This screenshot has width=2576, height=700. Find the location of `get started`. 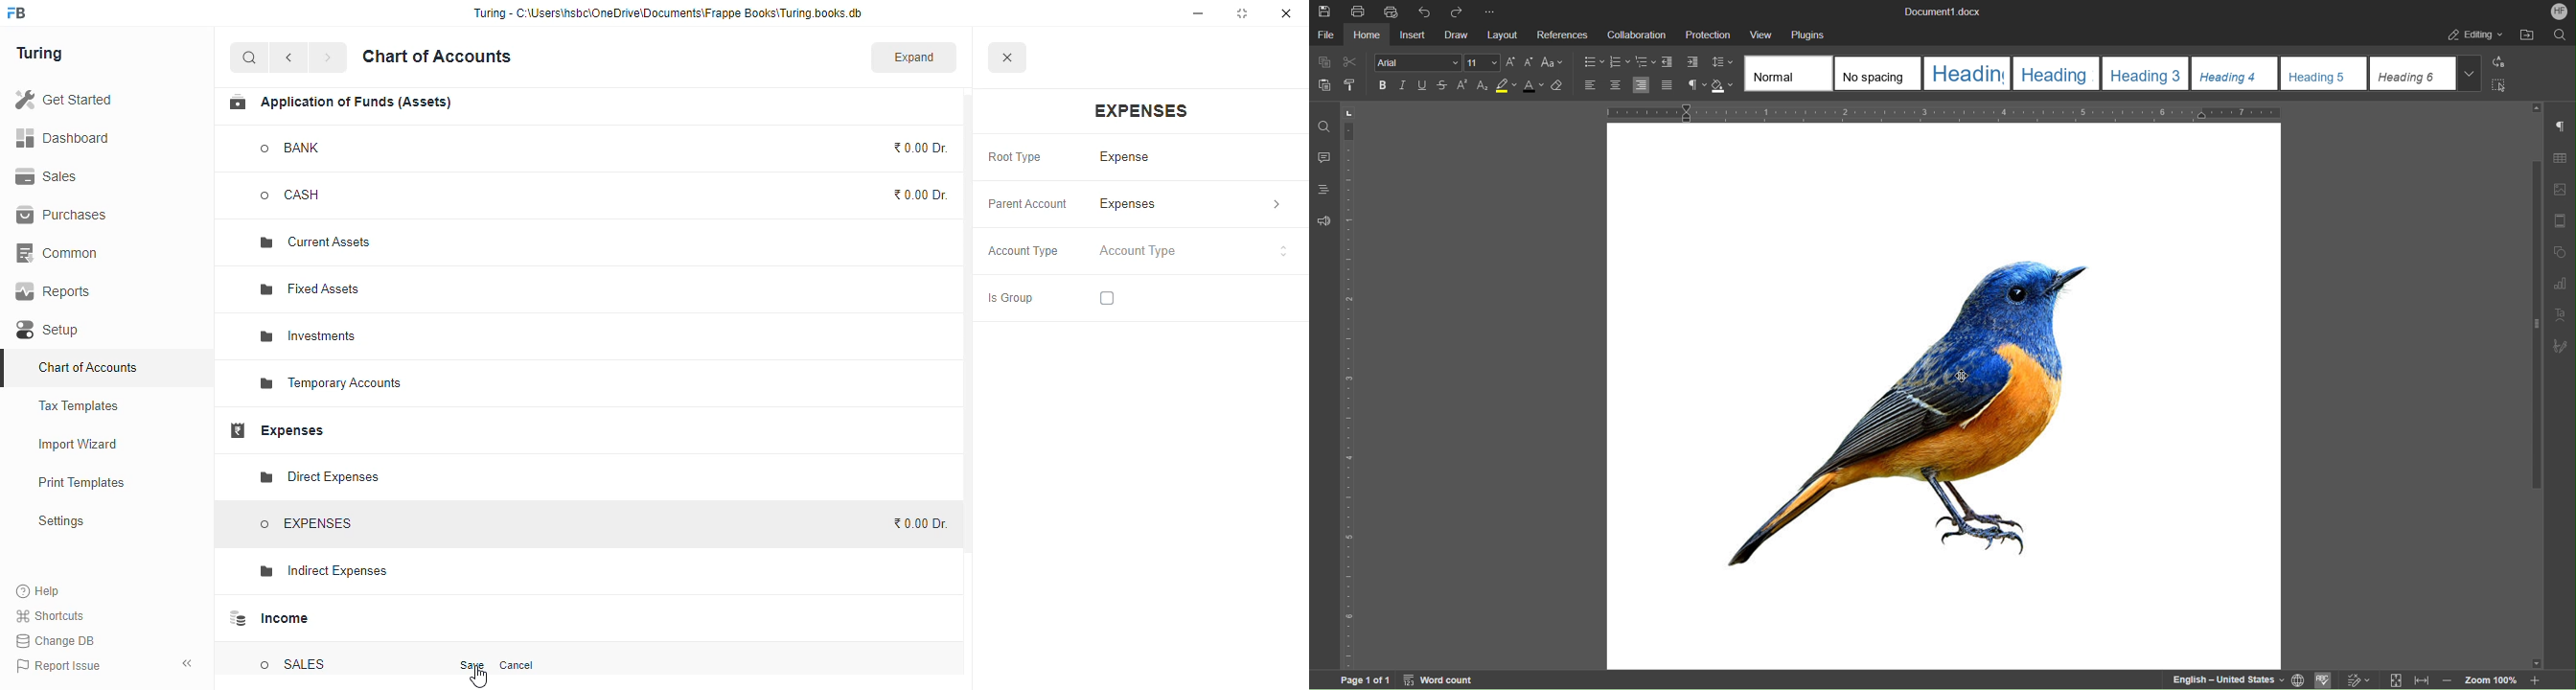

get started is located at coordinates (63, 99).